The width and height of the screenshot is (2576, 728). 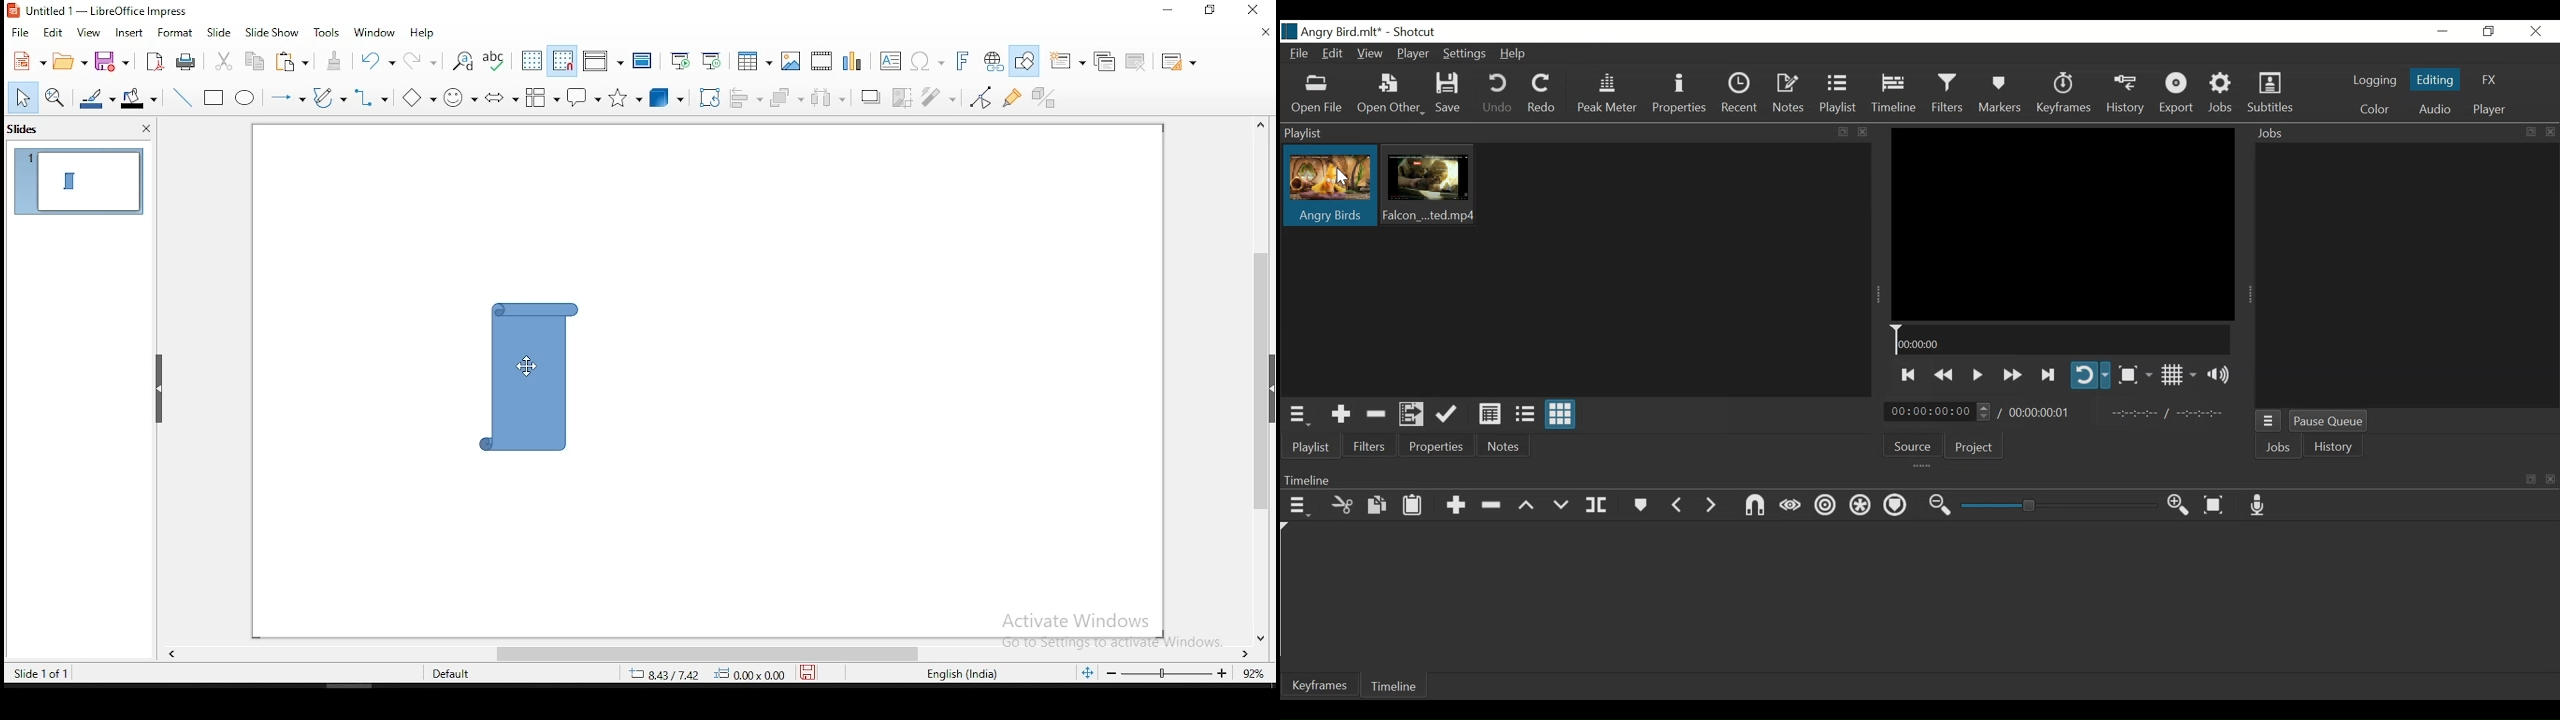 I want to click on insert, so click(x=131, y=33).